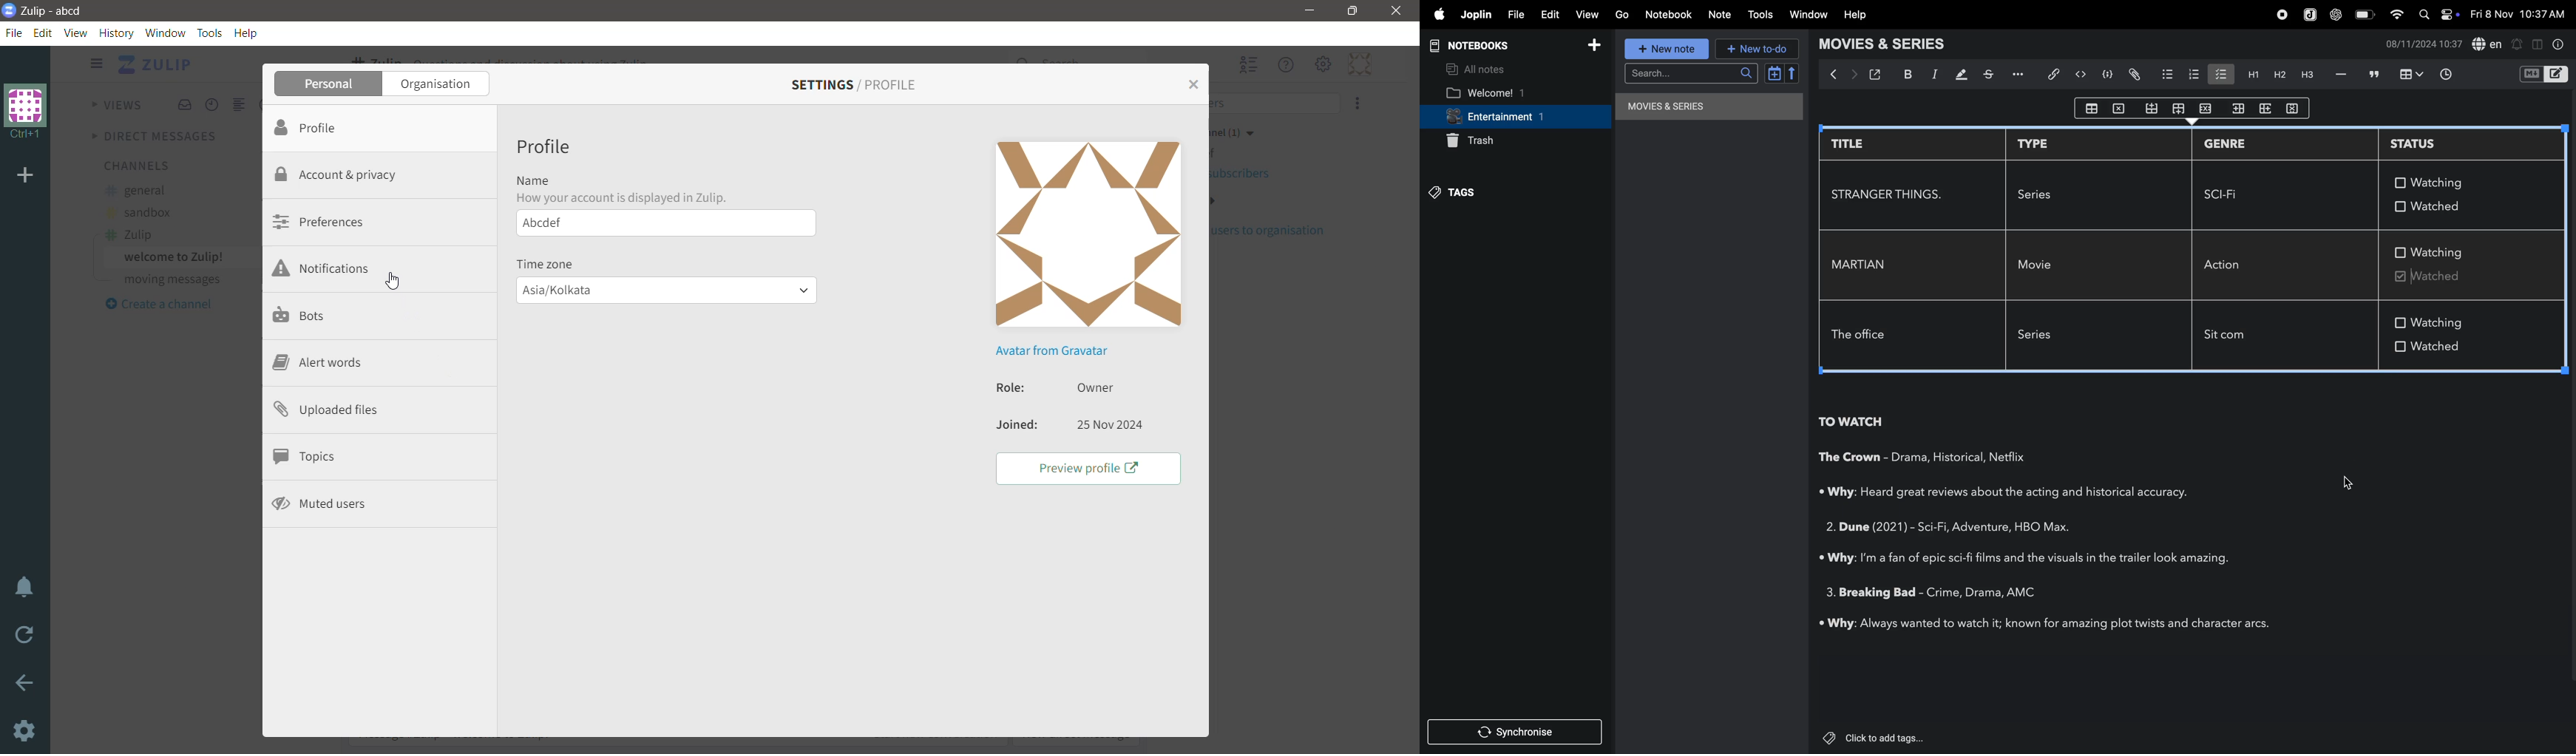 The width and height of the screenshot is (2576, 756). I want to click on series, so click(2042, 194).